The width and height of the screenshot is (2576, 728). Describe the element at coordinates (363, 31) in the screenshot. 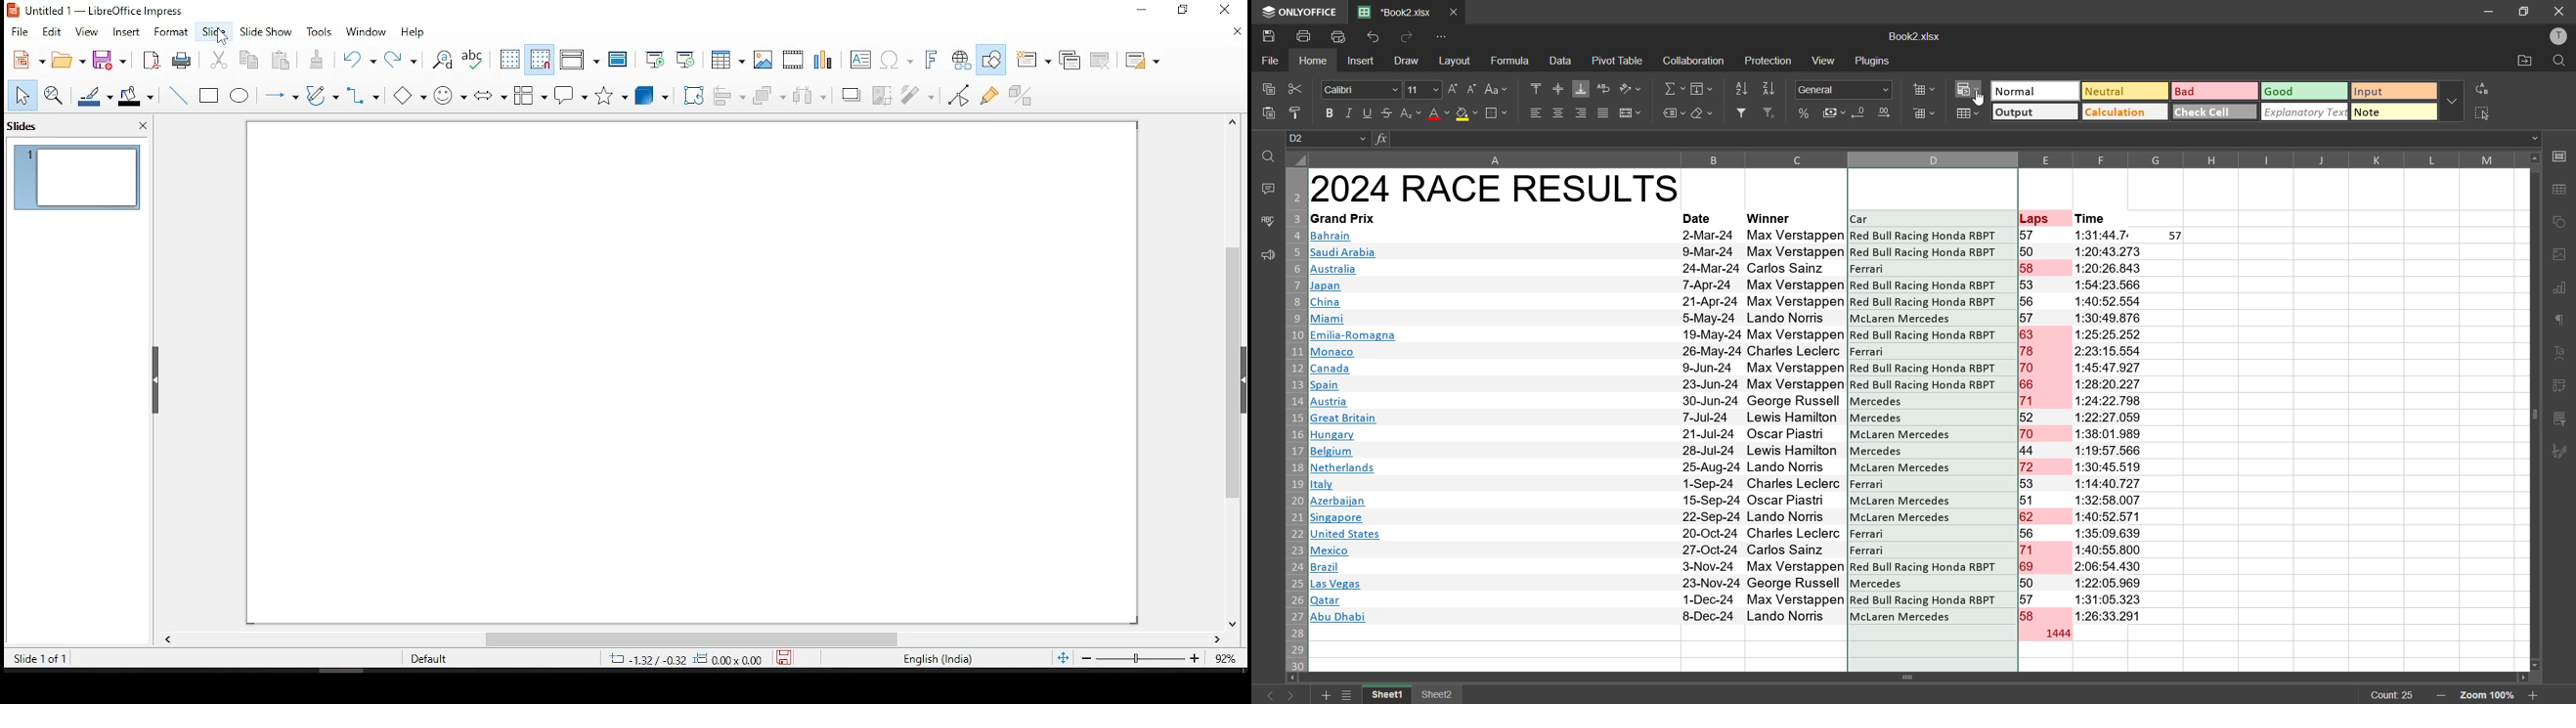

I see `window` at that location.